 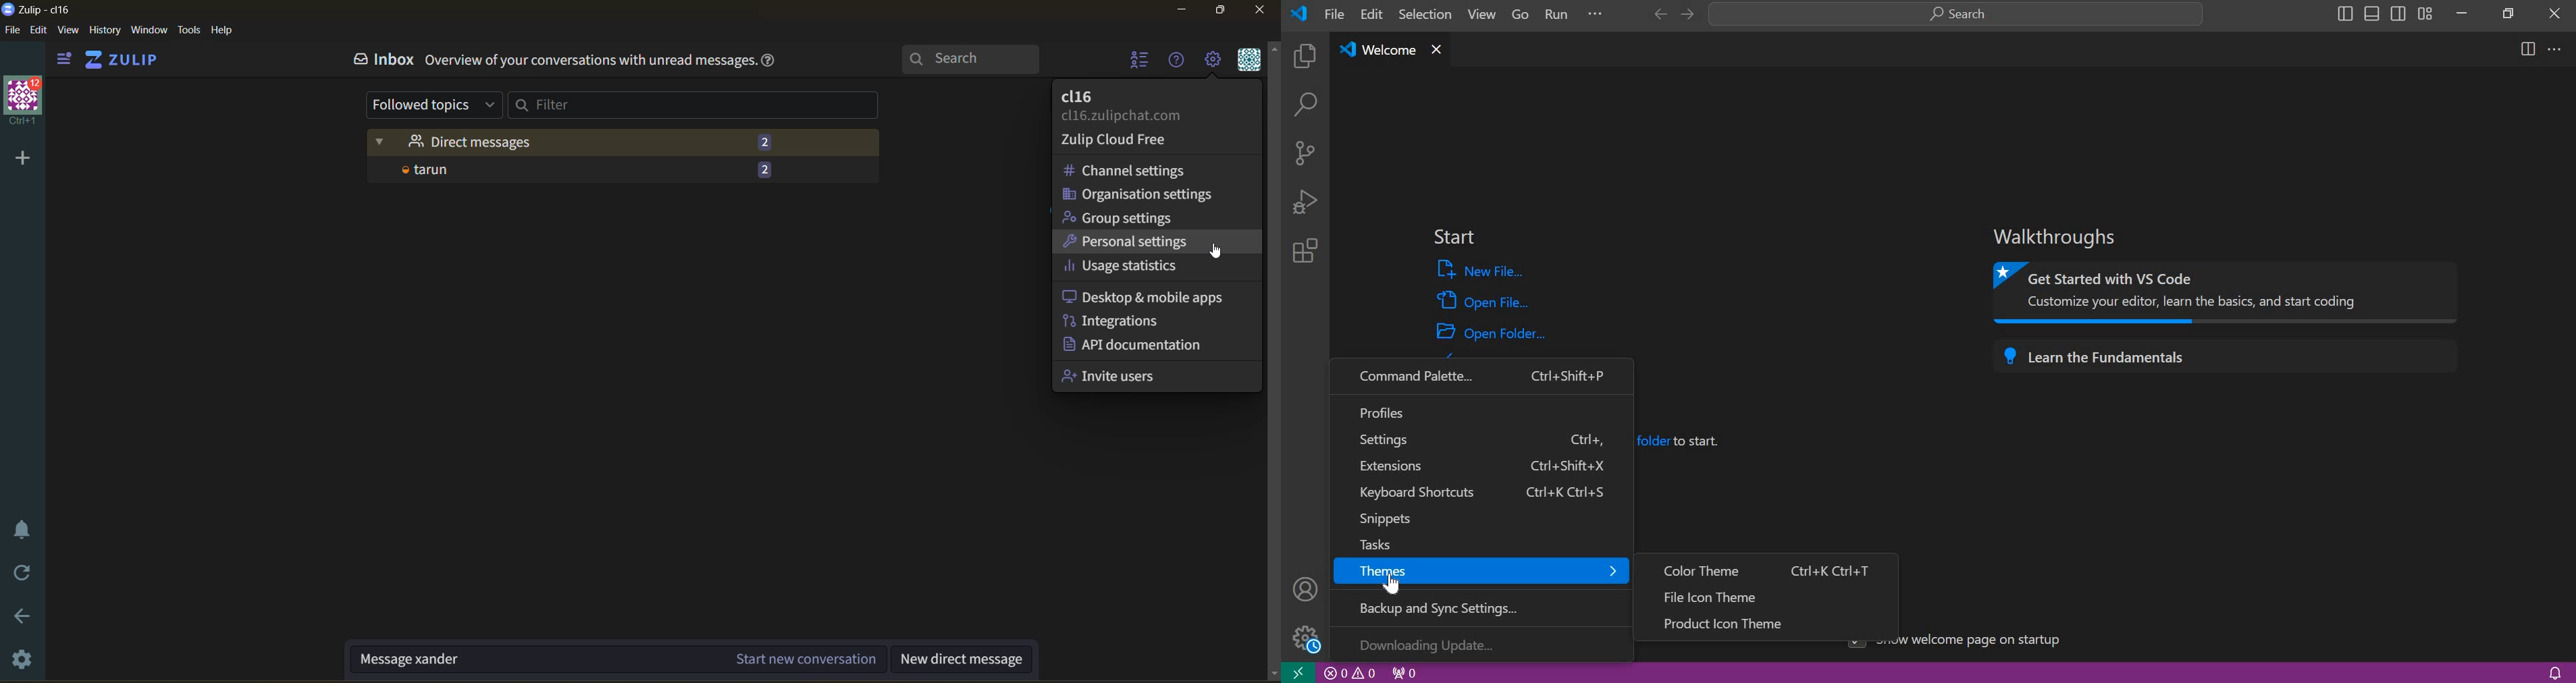 I want to click on manage, so click(x=1303, y=637).